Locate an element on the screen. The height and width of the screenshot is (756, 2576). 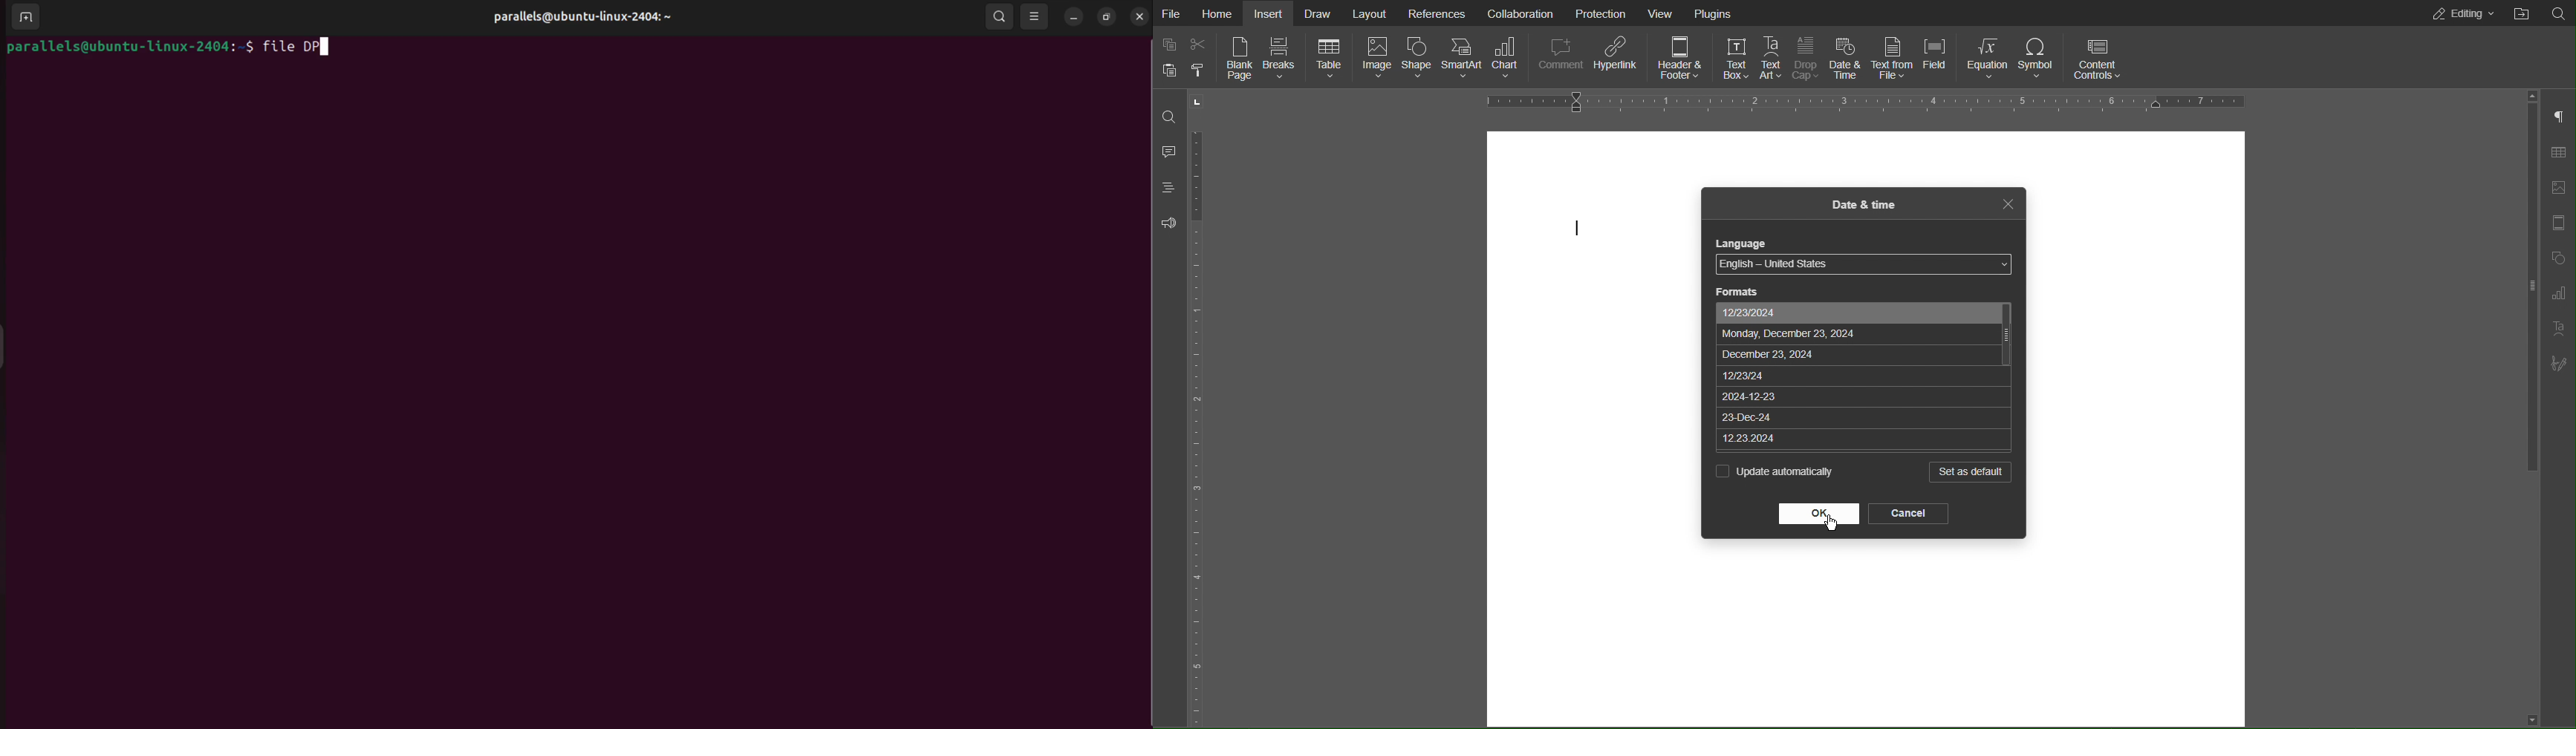
Symbol is located at coordinates (2037, 58).